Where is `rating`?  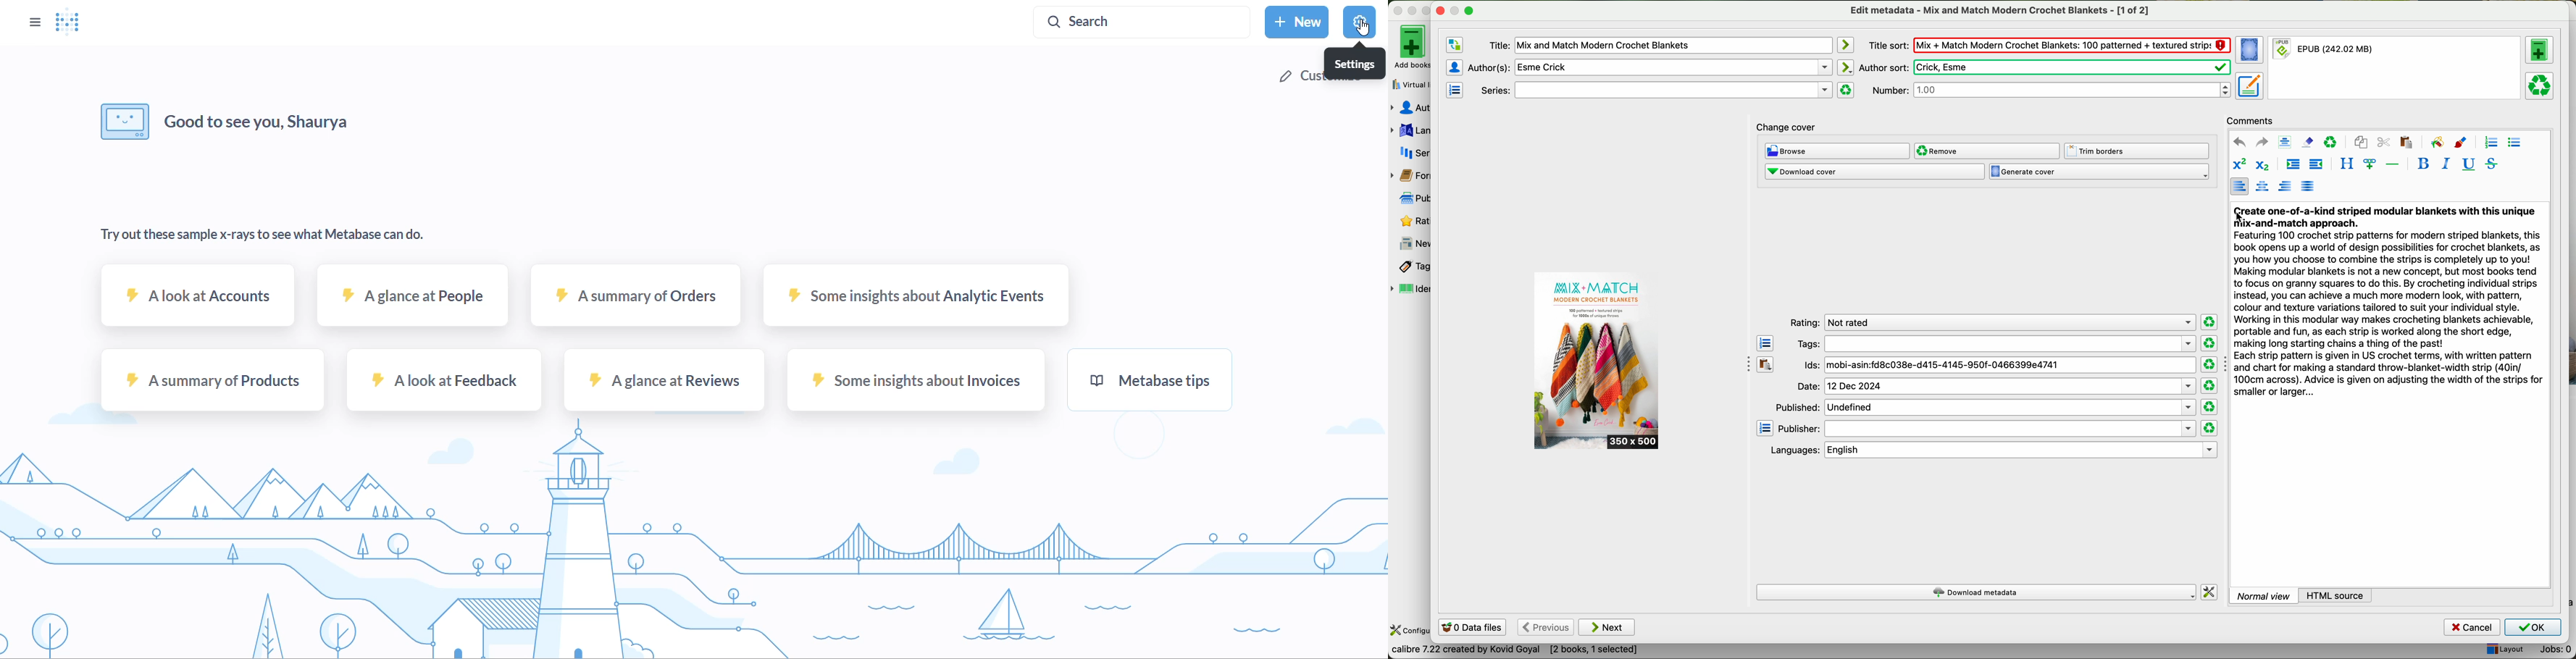 rating is located at coordinates (1990, 323).